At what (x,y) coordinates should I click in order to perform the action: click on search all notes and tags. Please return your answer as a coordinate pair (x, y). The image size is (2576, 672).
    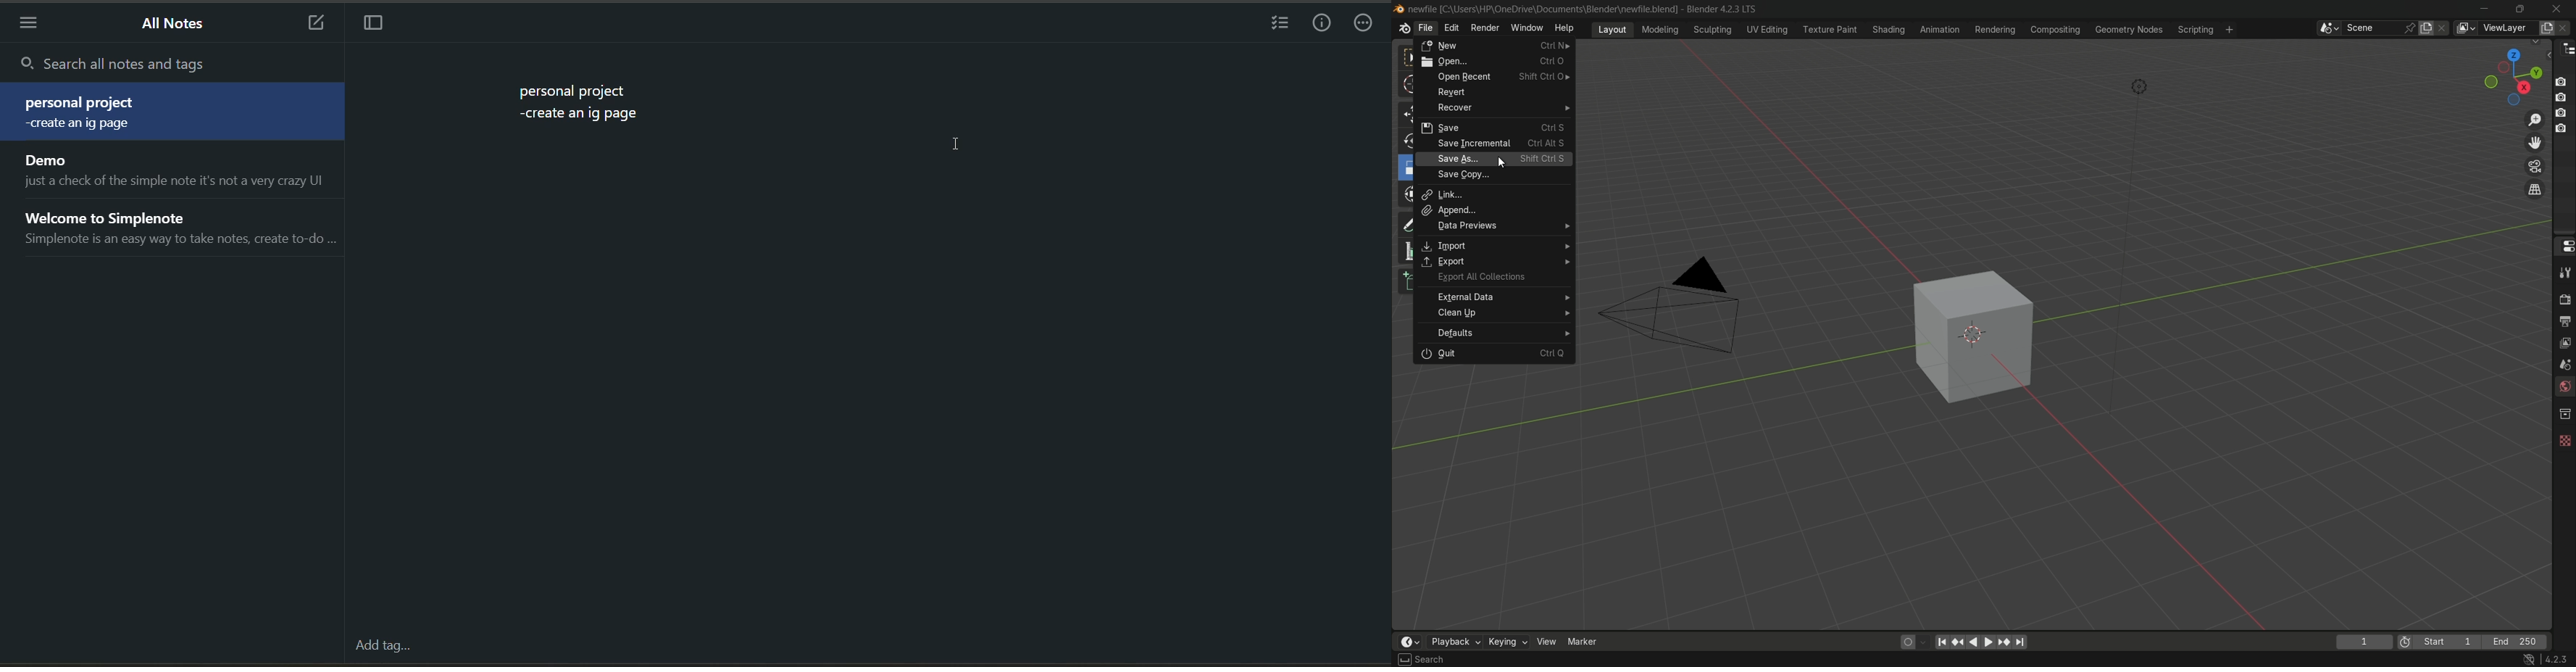
    Looking at the image, I should click on (186, 65).